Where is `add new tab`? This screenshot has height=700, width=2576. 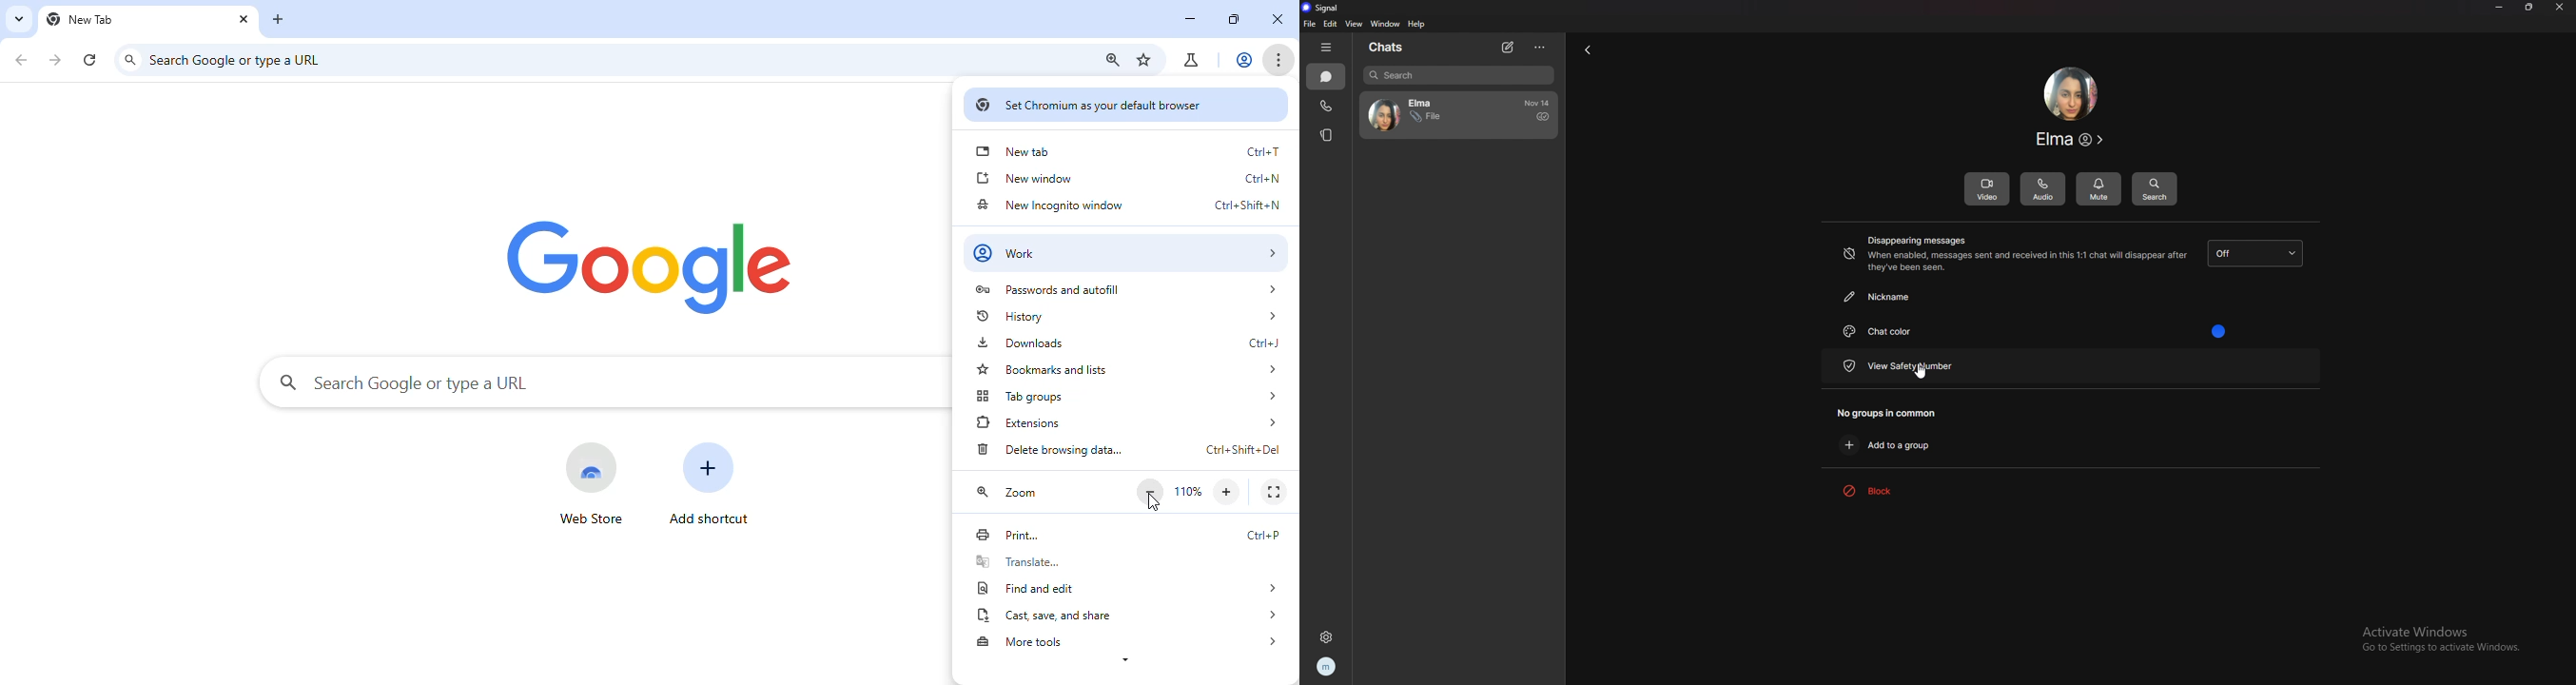
add new tab is located at coordinates (281, 19).